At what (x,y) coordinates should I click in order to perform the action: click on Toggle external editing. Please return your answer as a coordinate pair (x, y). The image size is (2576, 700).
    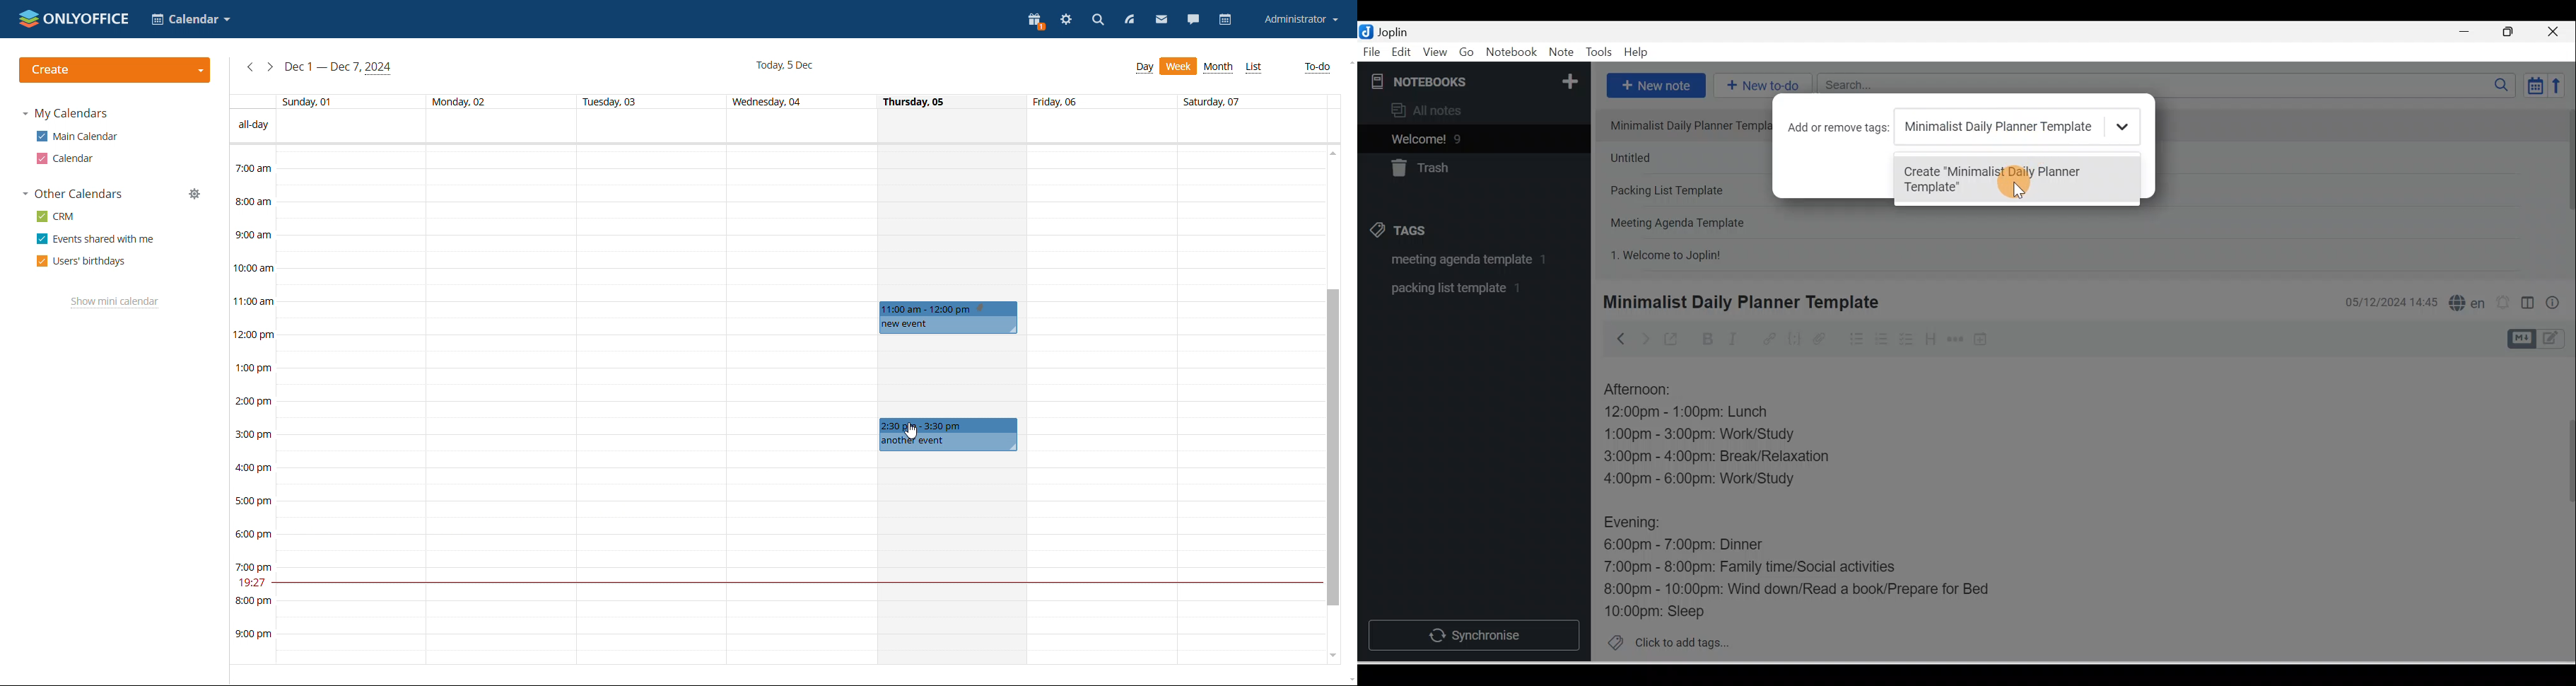
    Looking at the image, I should click on (1673, 342).